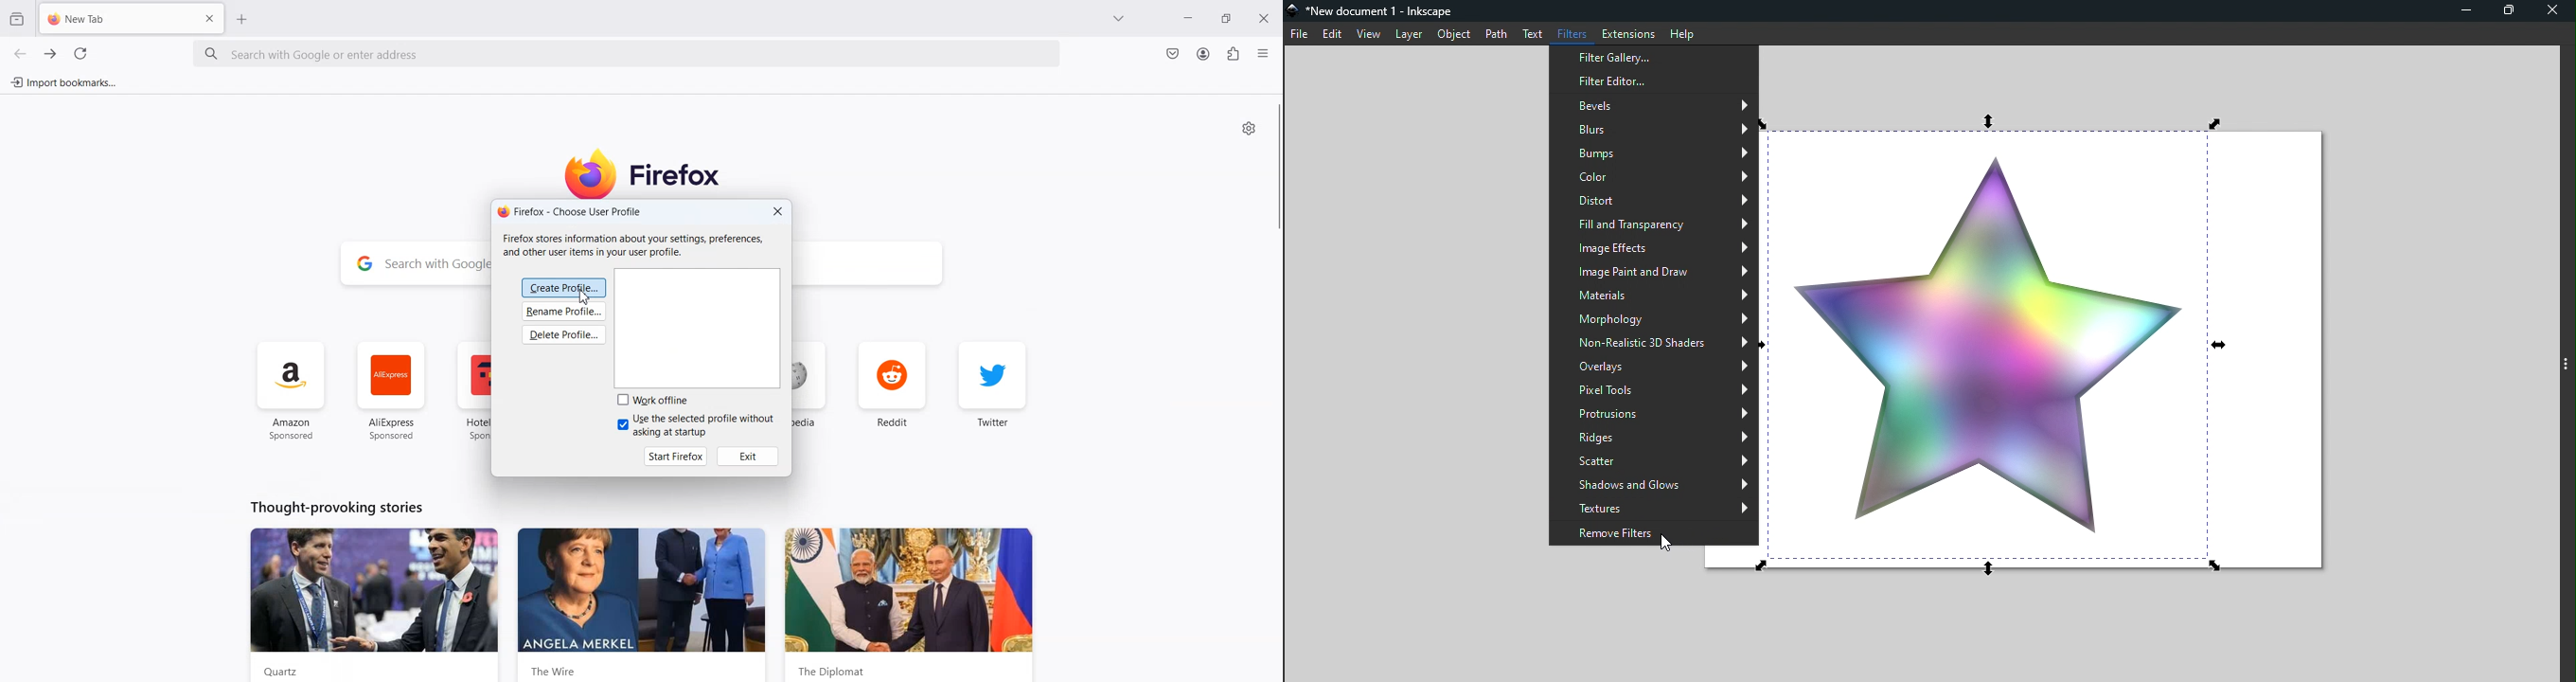  Describe the element at coordinates (1369, 35) in the screenshot. I see `View` at that location.